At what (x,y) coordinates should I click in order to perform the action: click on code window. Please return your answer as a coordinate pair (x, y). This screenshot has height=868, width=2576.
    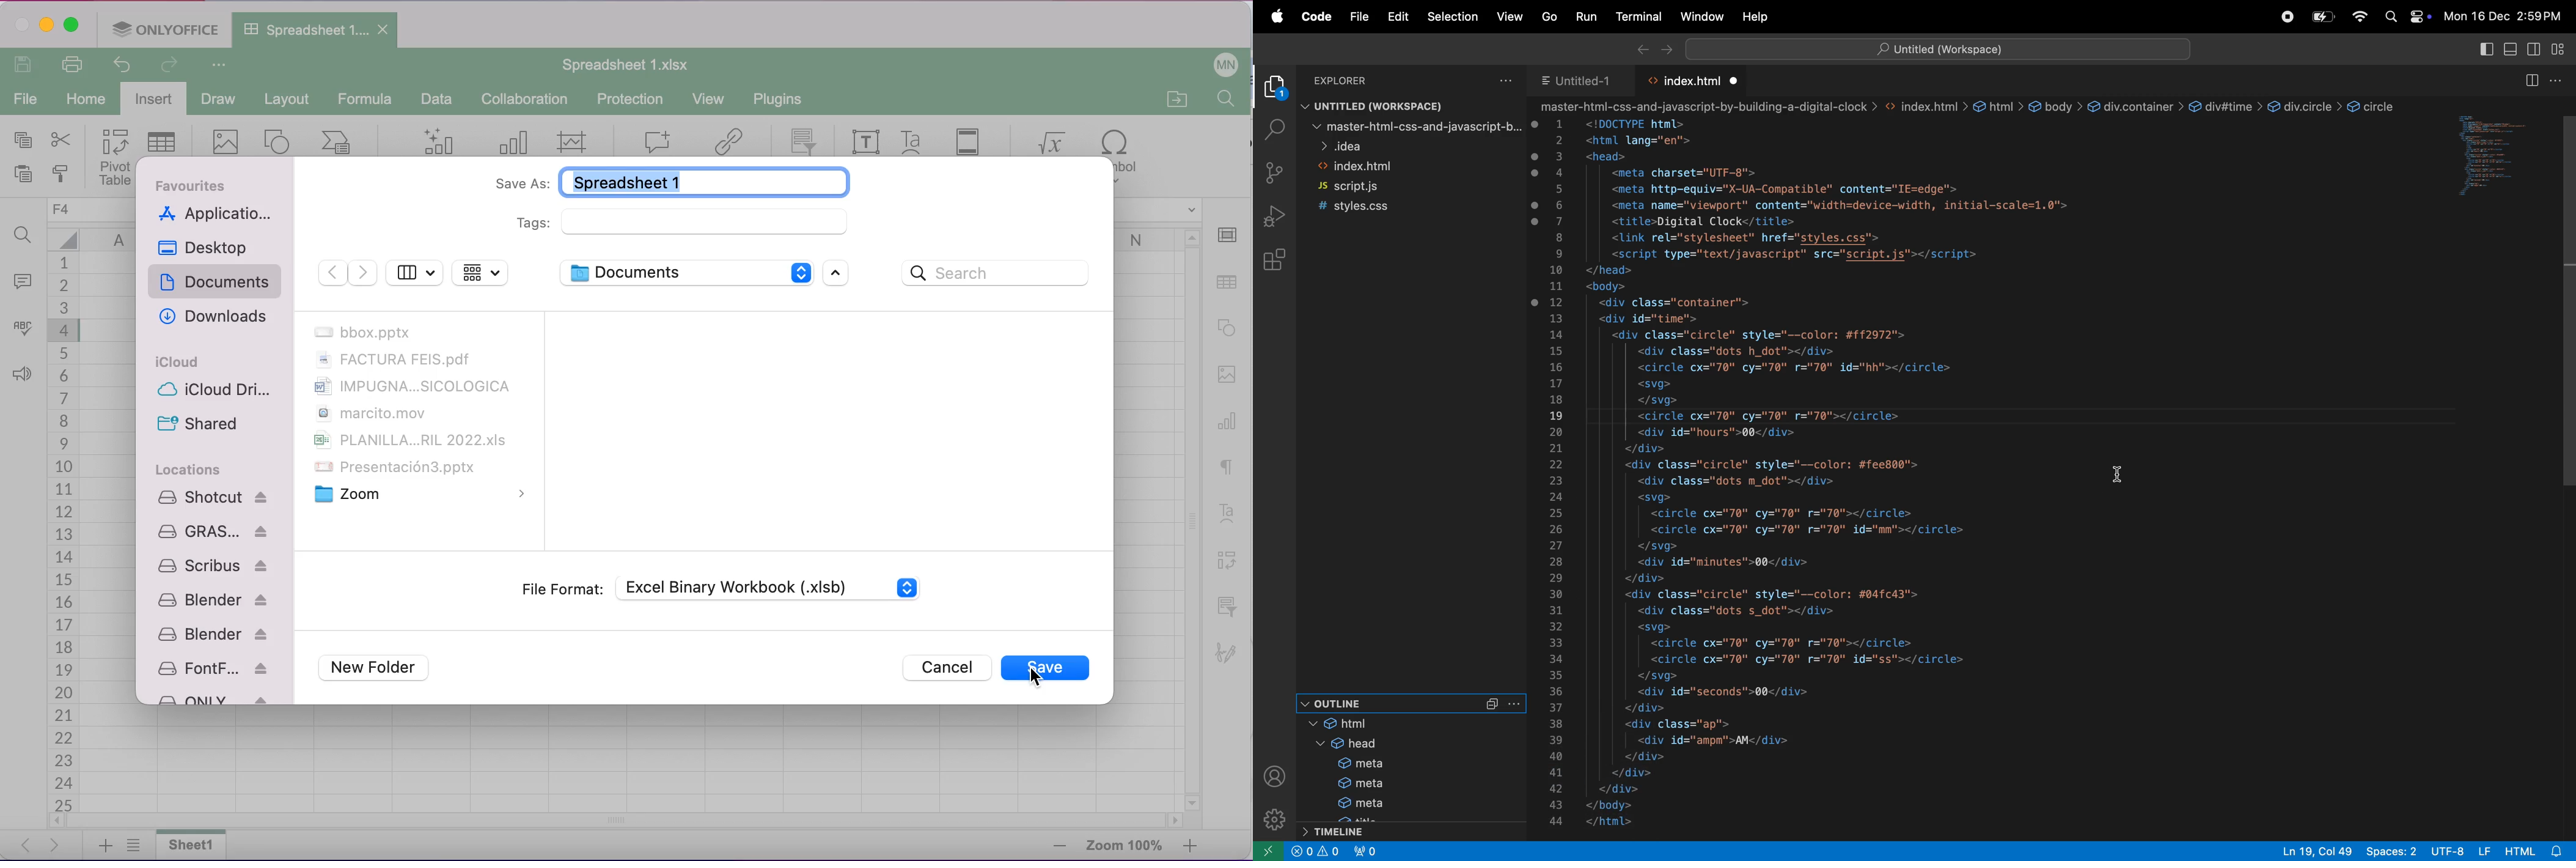
    Looking at the image, I should click on (2492, 155).